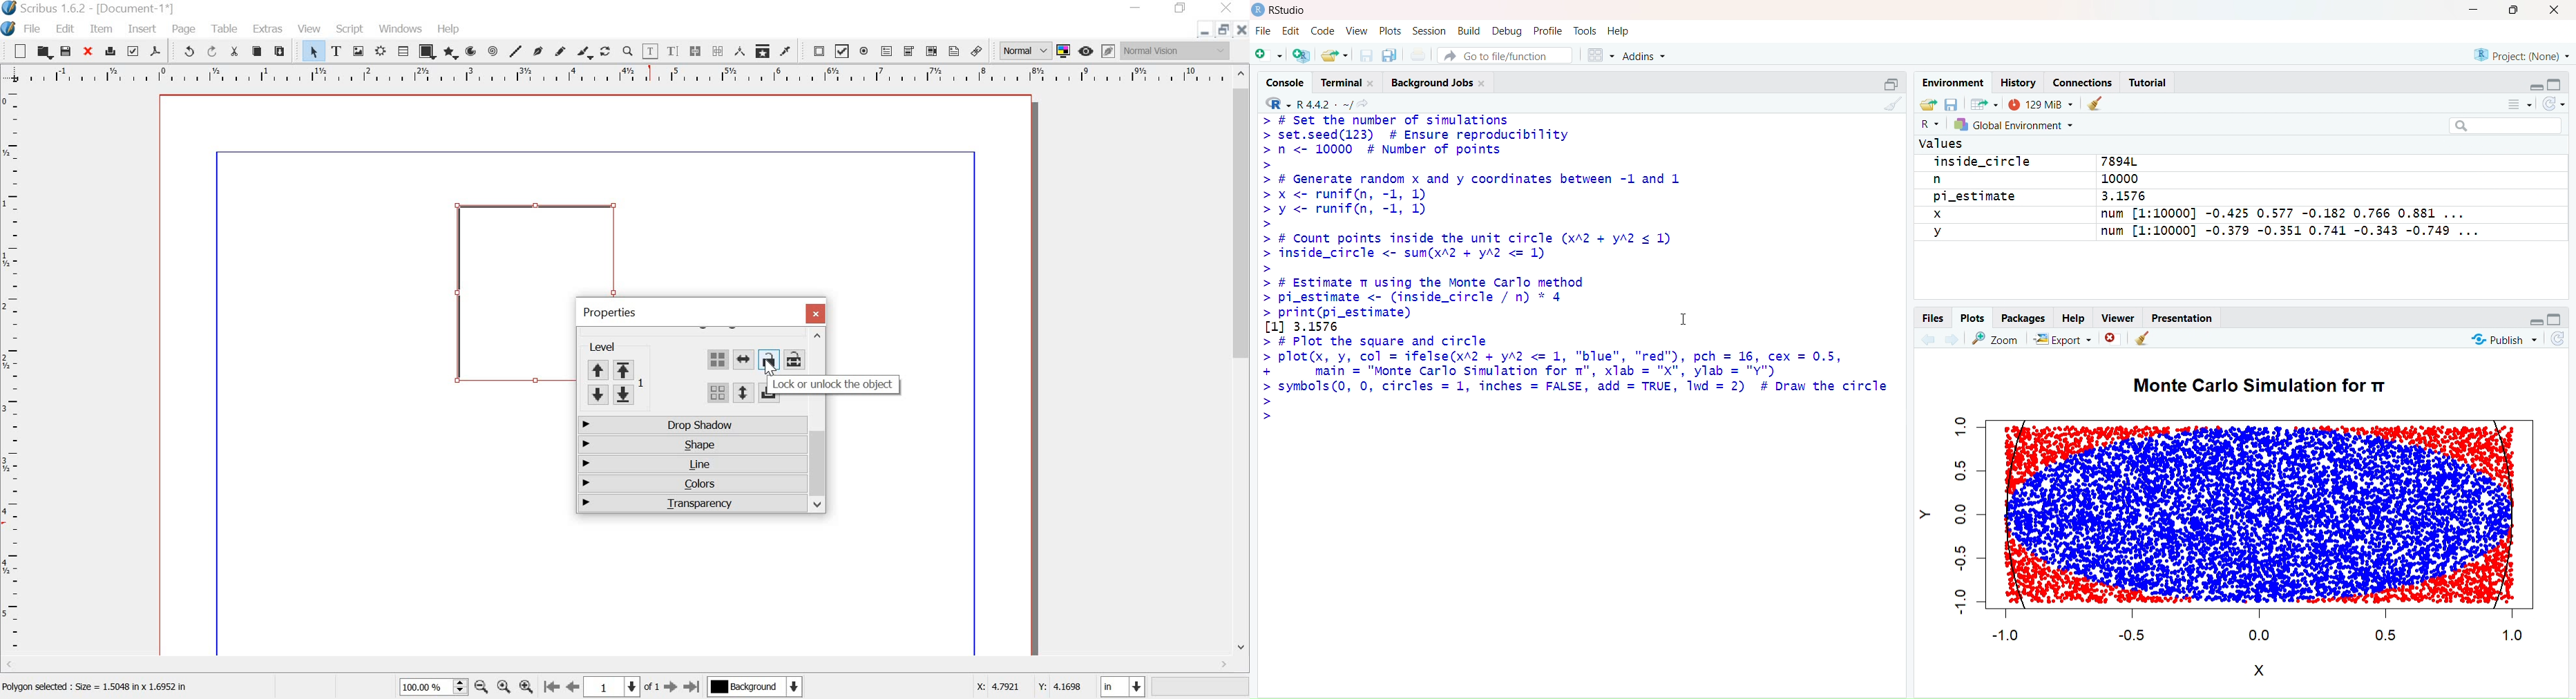  Describe the element at coordinates (563, 52) in the screenshot. I see `freehand line` at that location.